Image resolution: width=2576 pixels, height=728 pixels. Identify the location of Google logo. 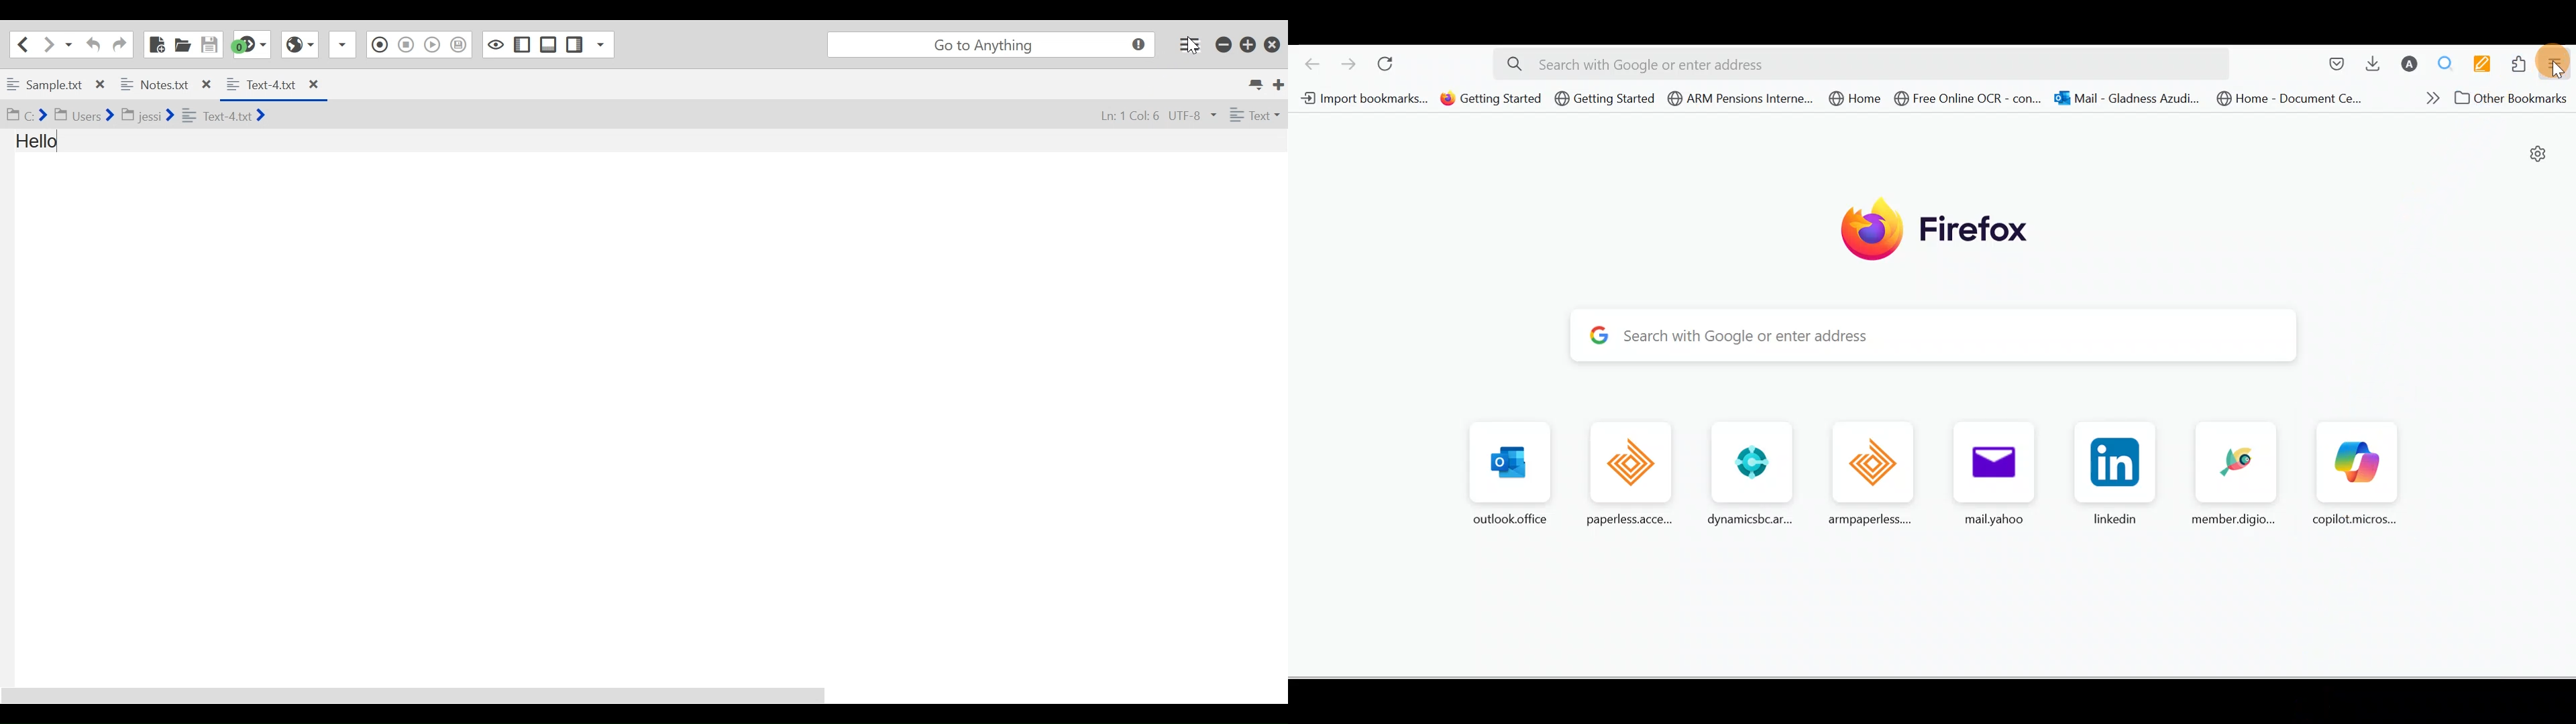
(1594, 336).